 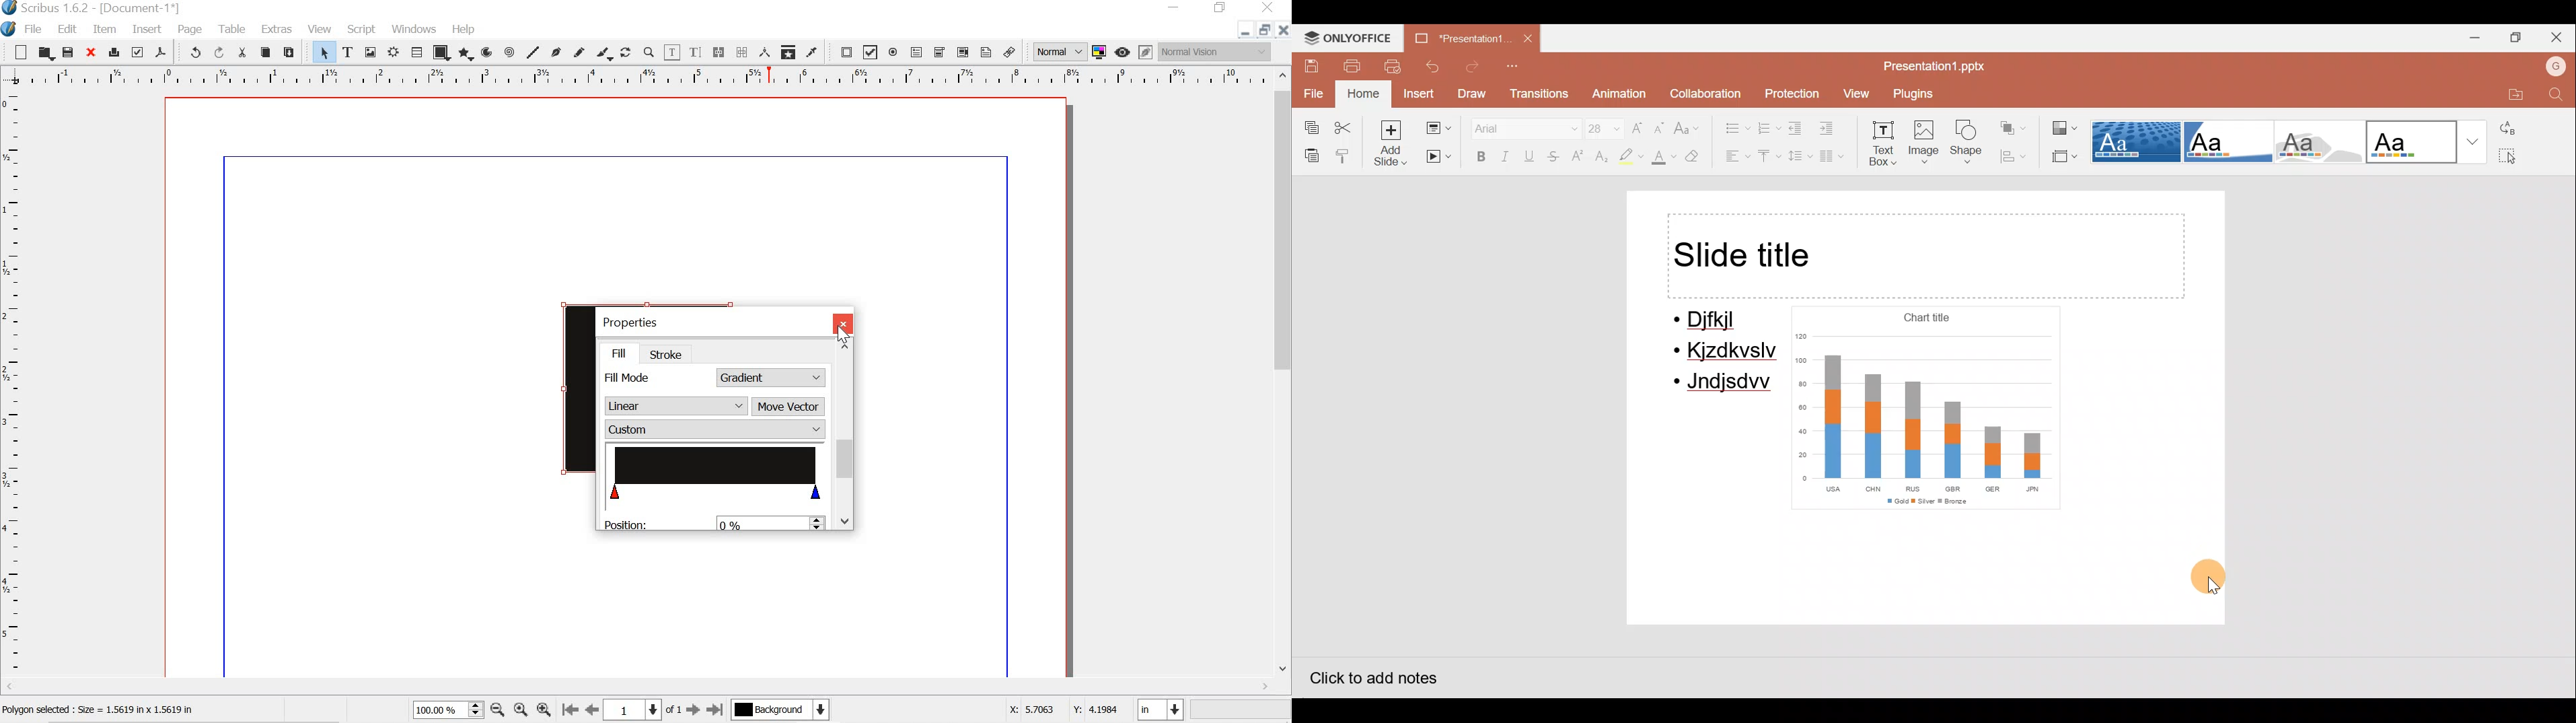 I want to click on Change colour theme, so click(x=2062, y=129).